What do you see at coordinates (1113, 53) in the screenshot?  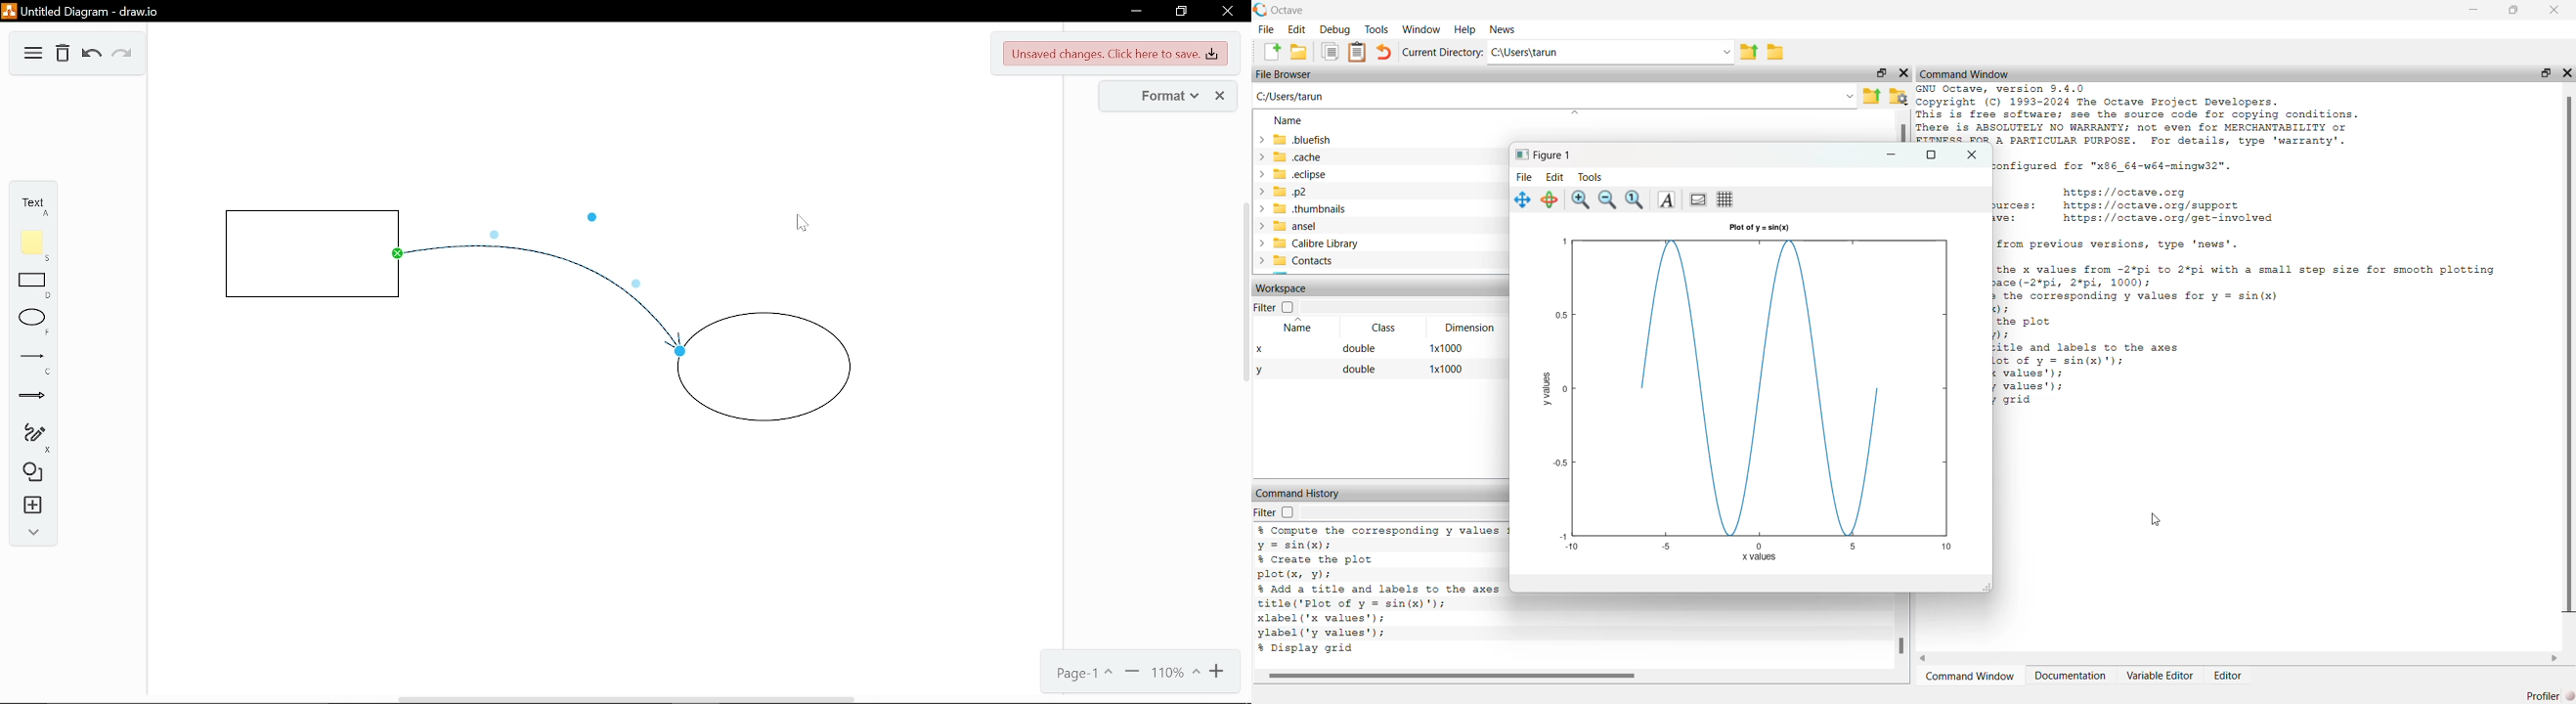 I see `Unsaved changes. Click here to save` at bounding box center [1113, 53].